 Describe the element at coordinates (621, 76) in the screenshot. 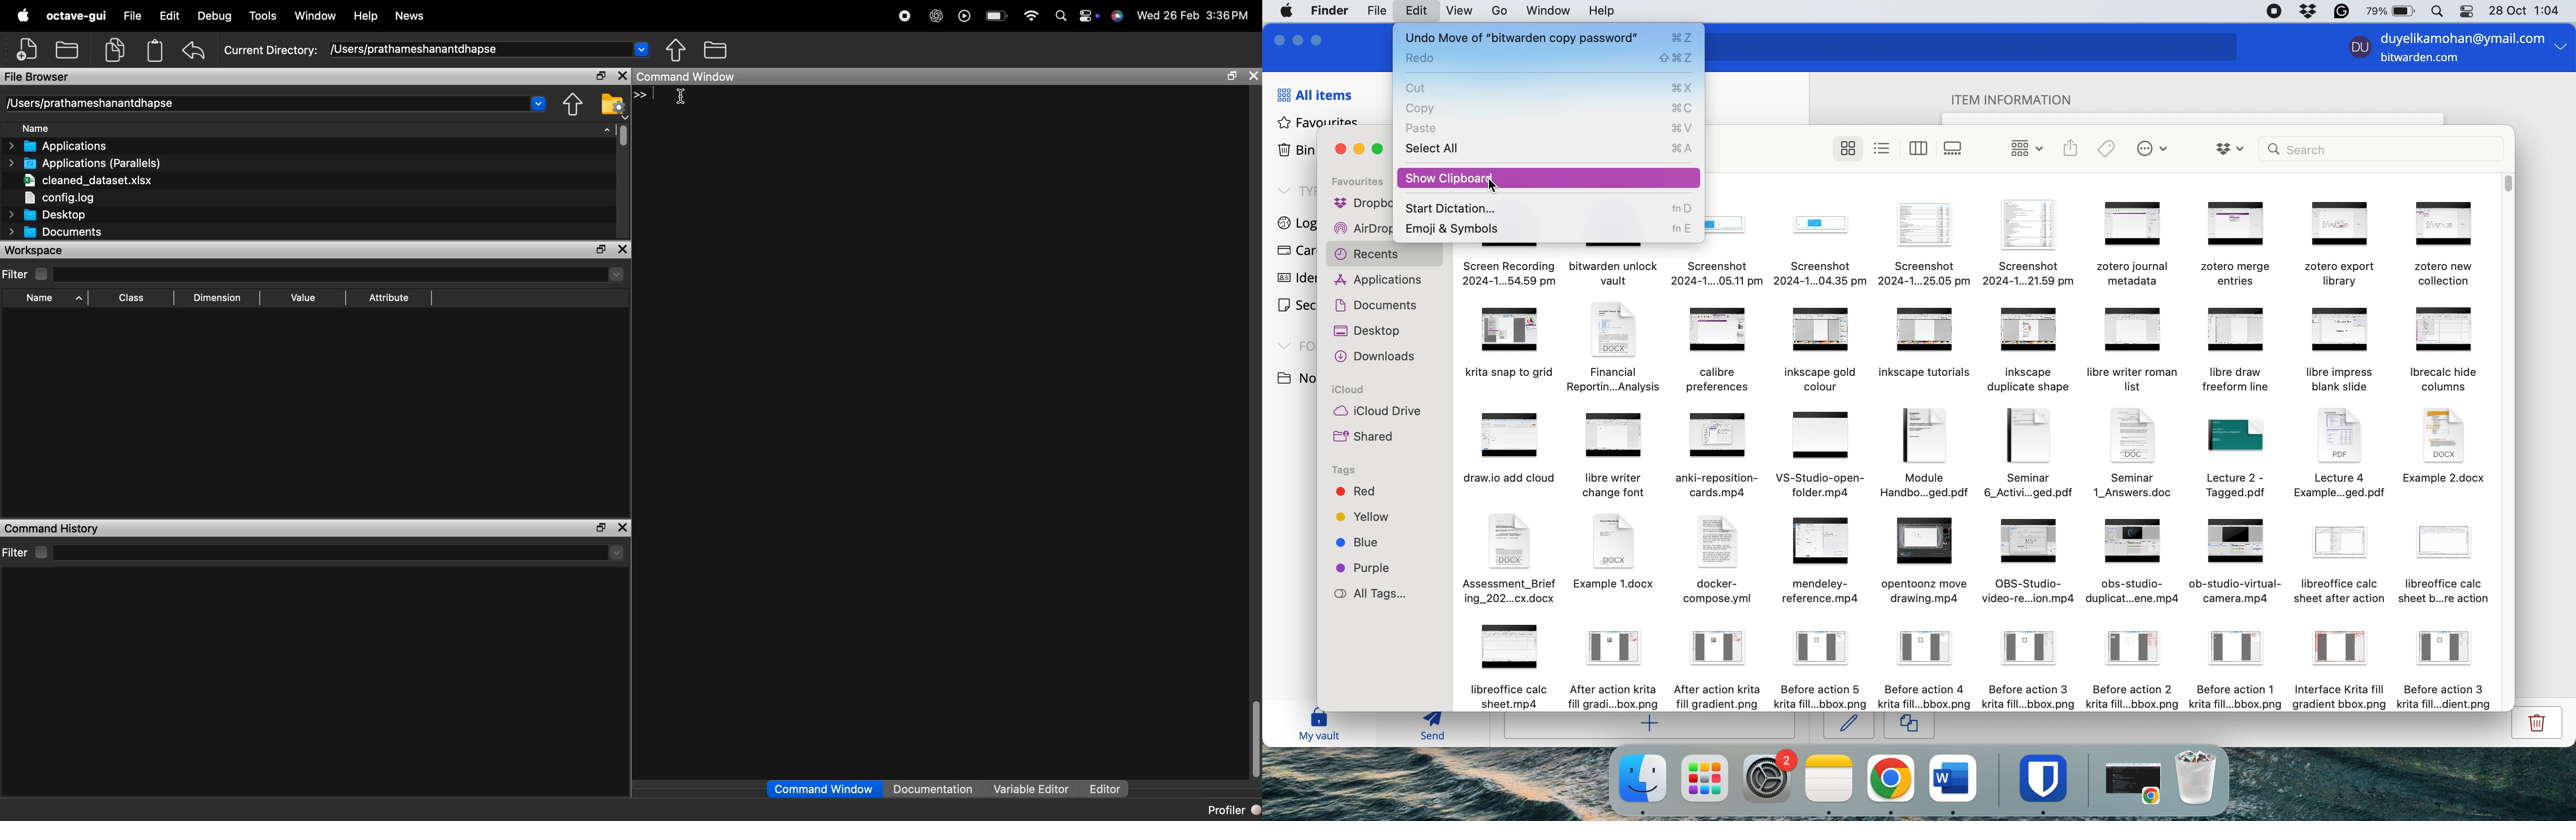

I see `close` at that location.